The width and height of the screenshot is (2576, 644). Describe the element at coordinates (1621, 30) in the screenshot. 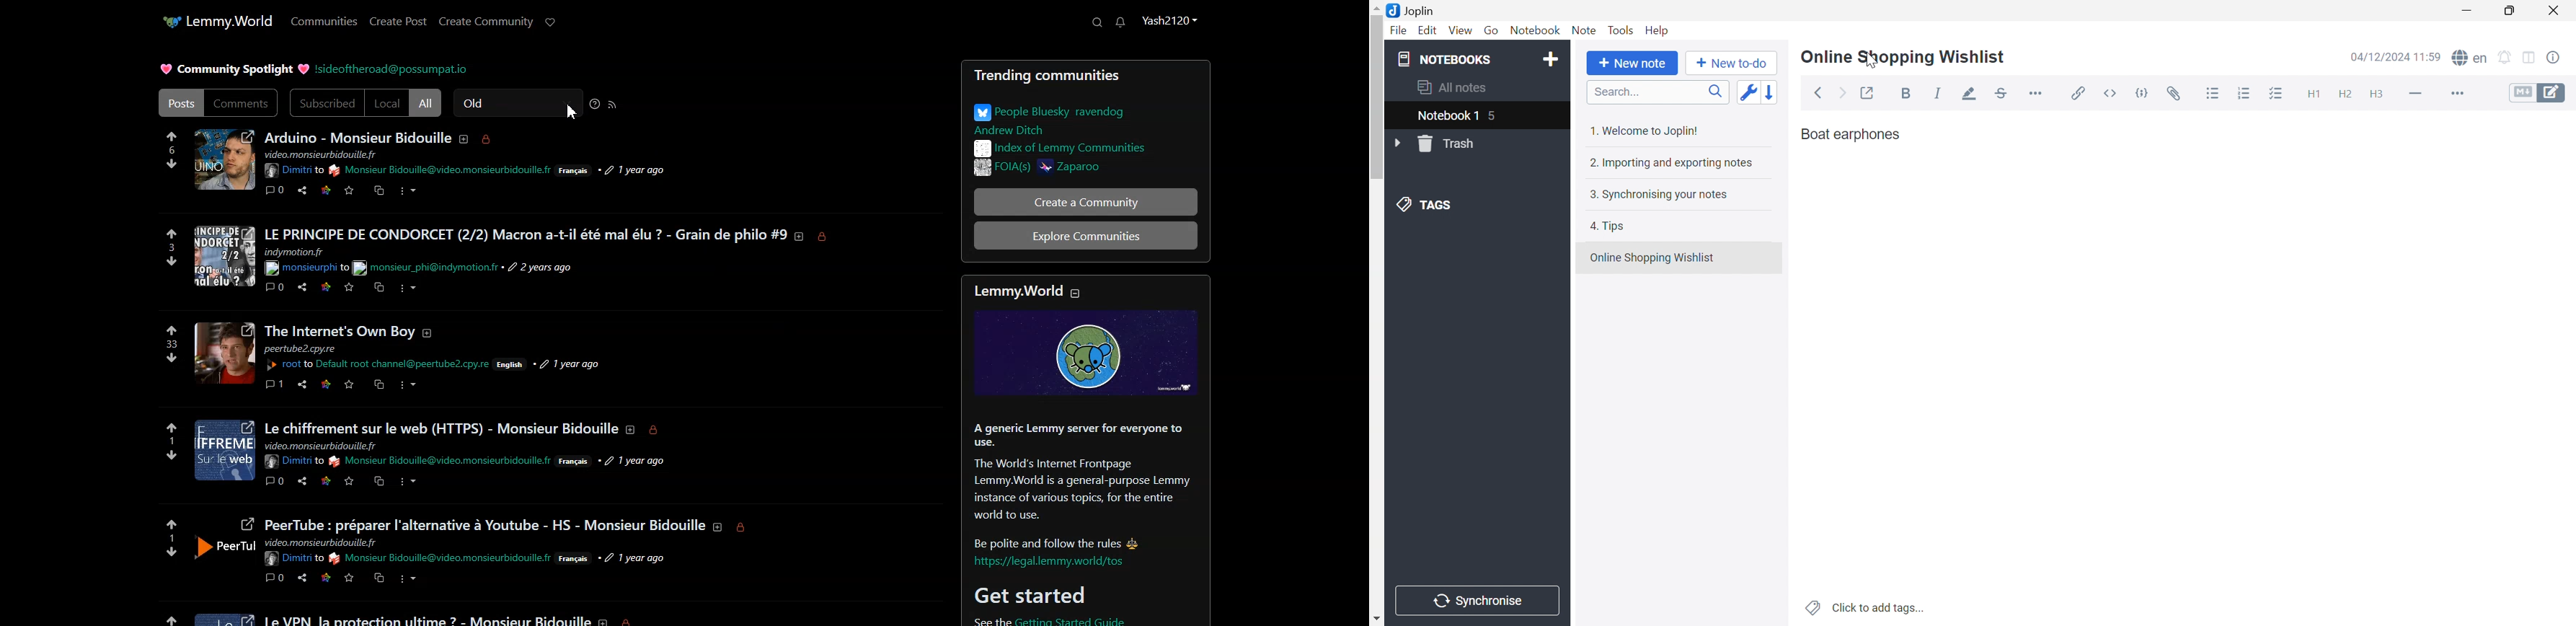

I see `Tools` at that location.